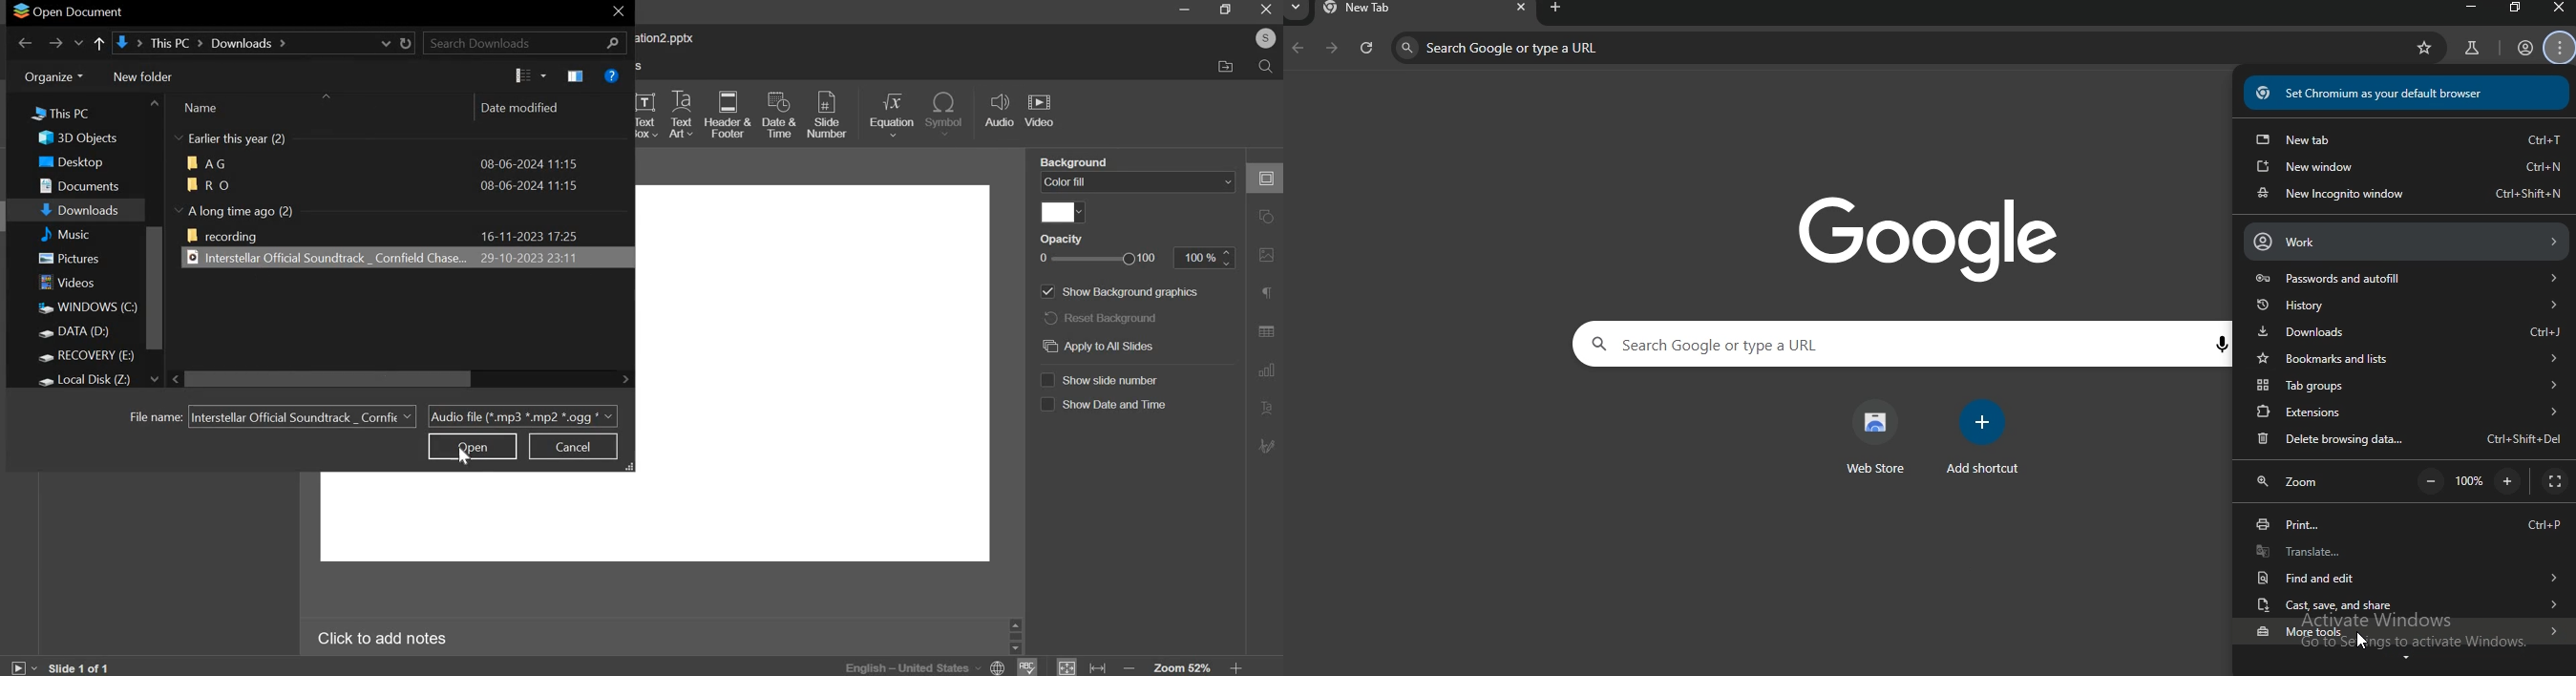 The image size is (2576, 700). I want to click on background fill, so click(1137, 183).